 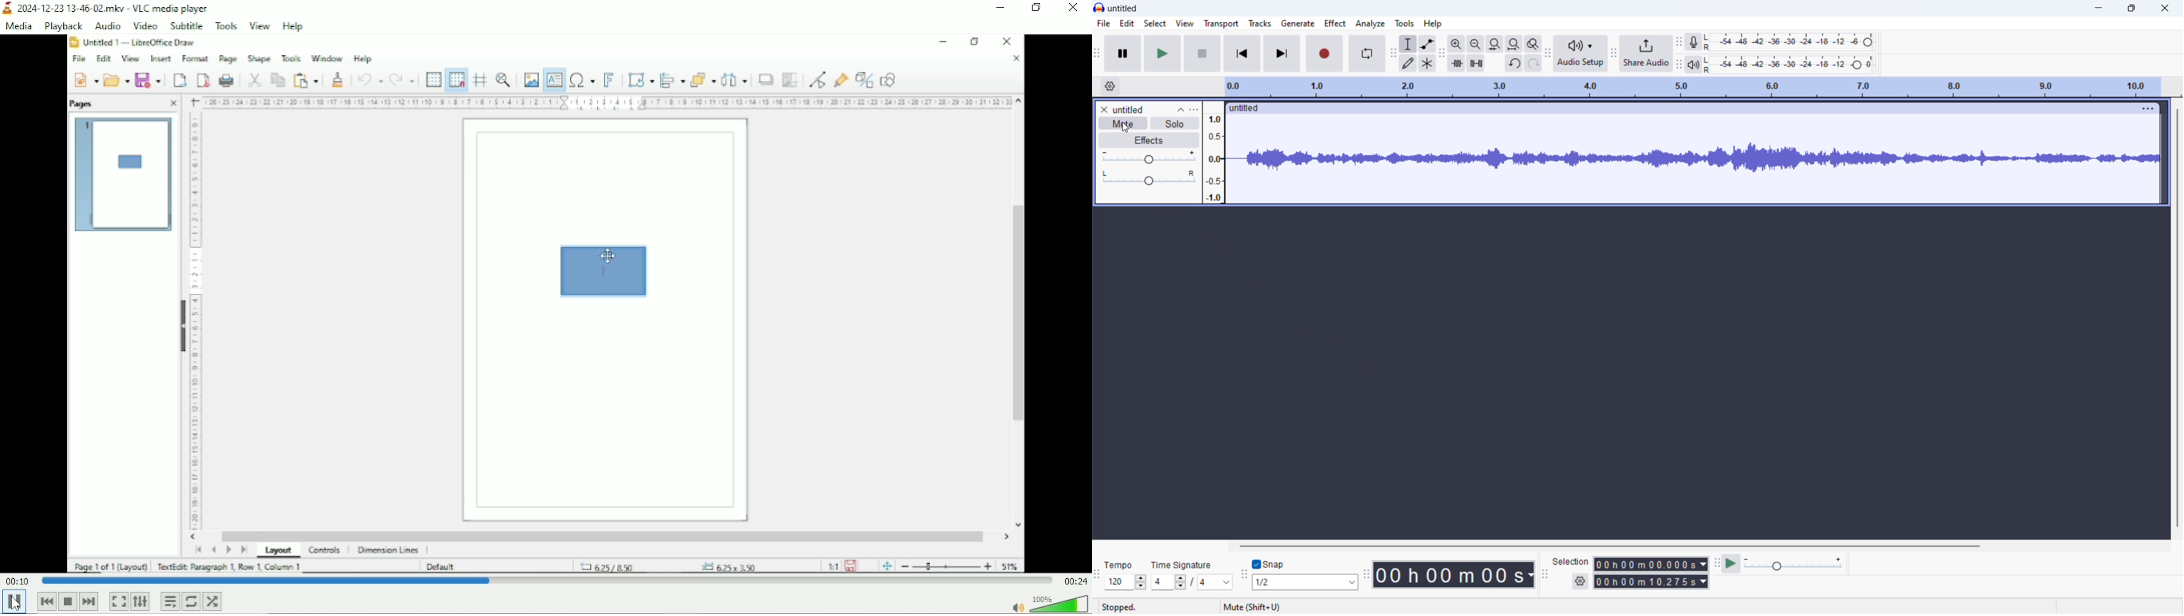 I want to click on zoom out, so click(x=1476, y=44).